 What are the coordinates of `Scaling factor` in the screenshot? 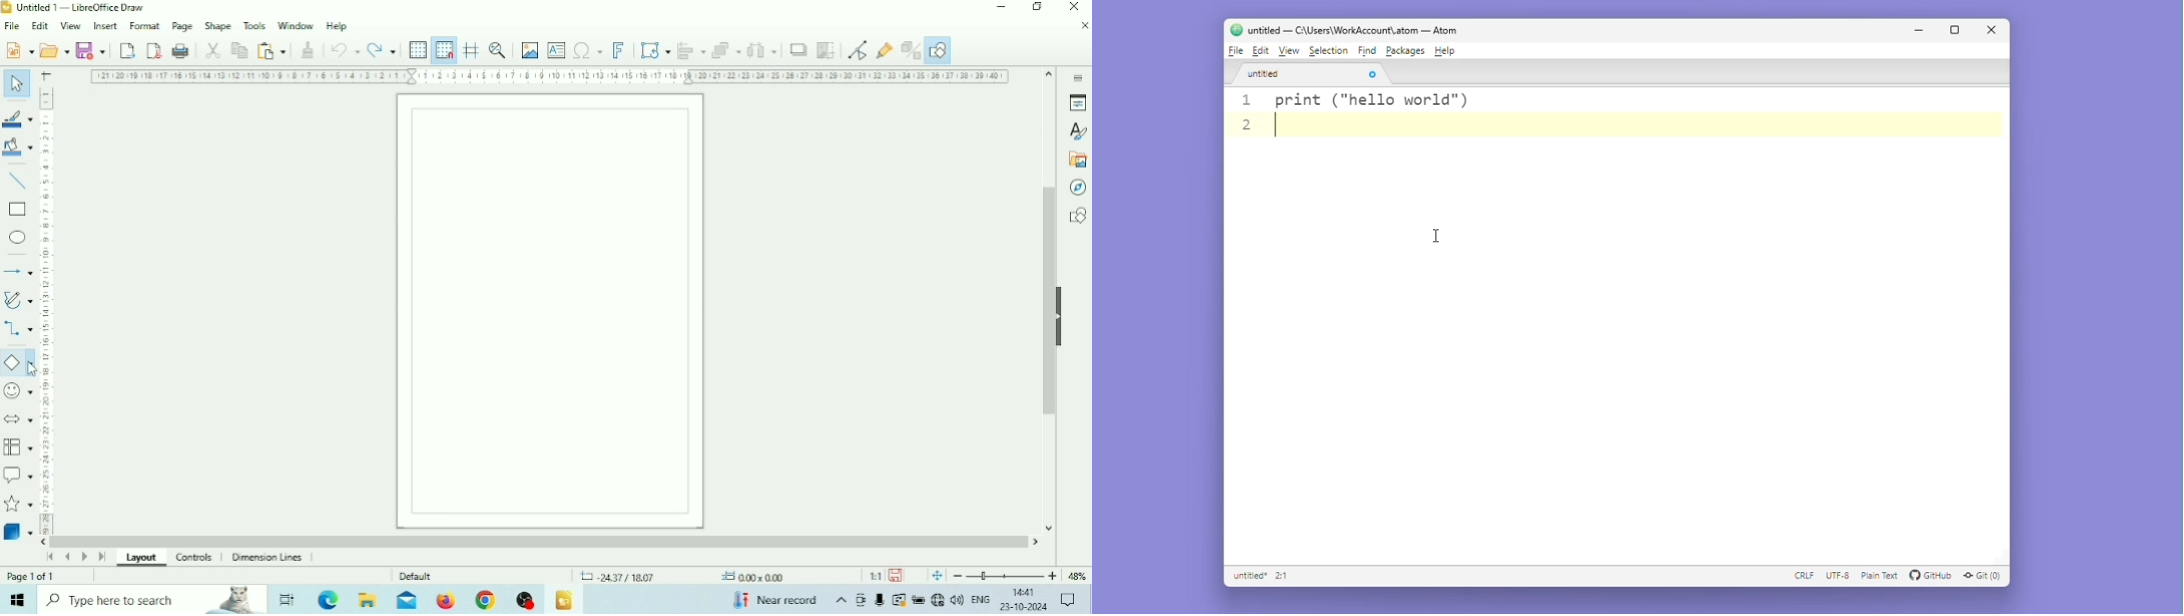 It's located at (875, 576).